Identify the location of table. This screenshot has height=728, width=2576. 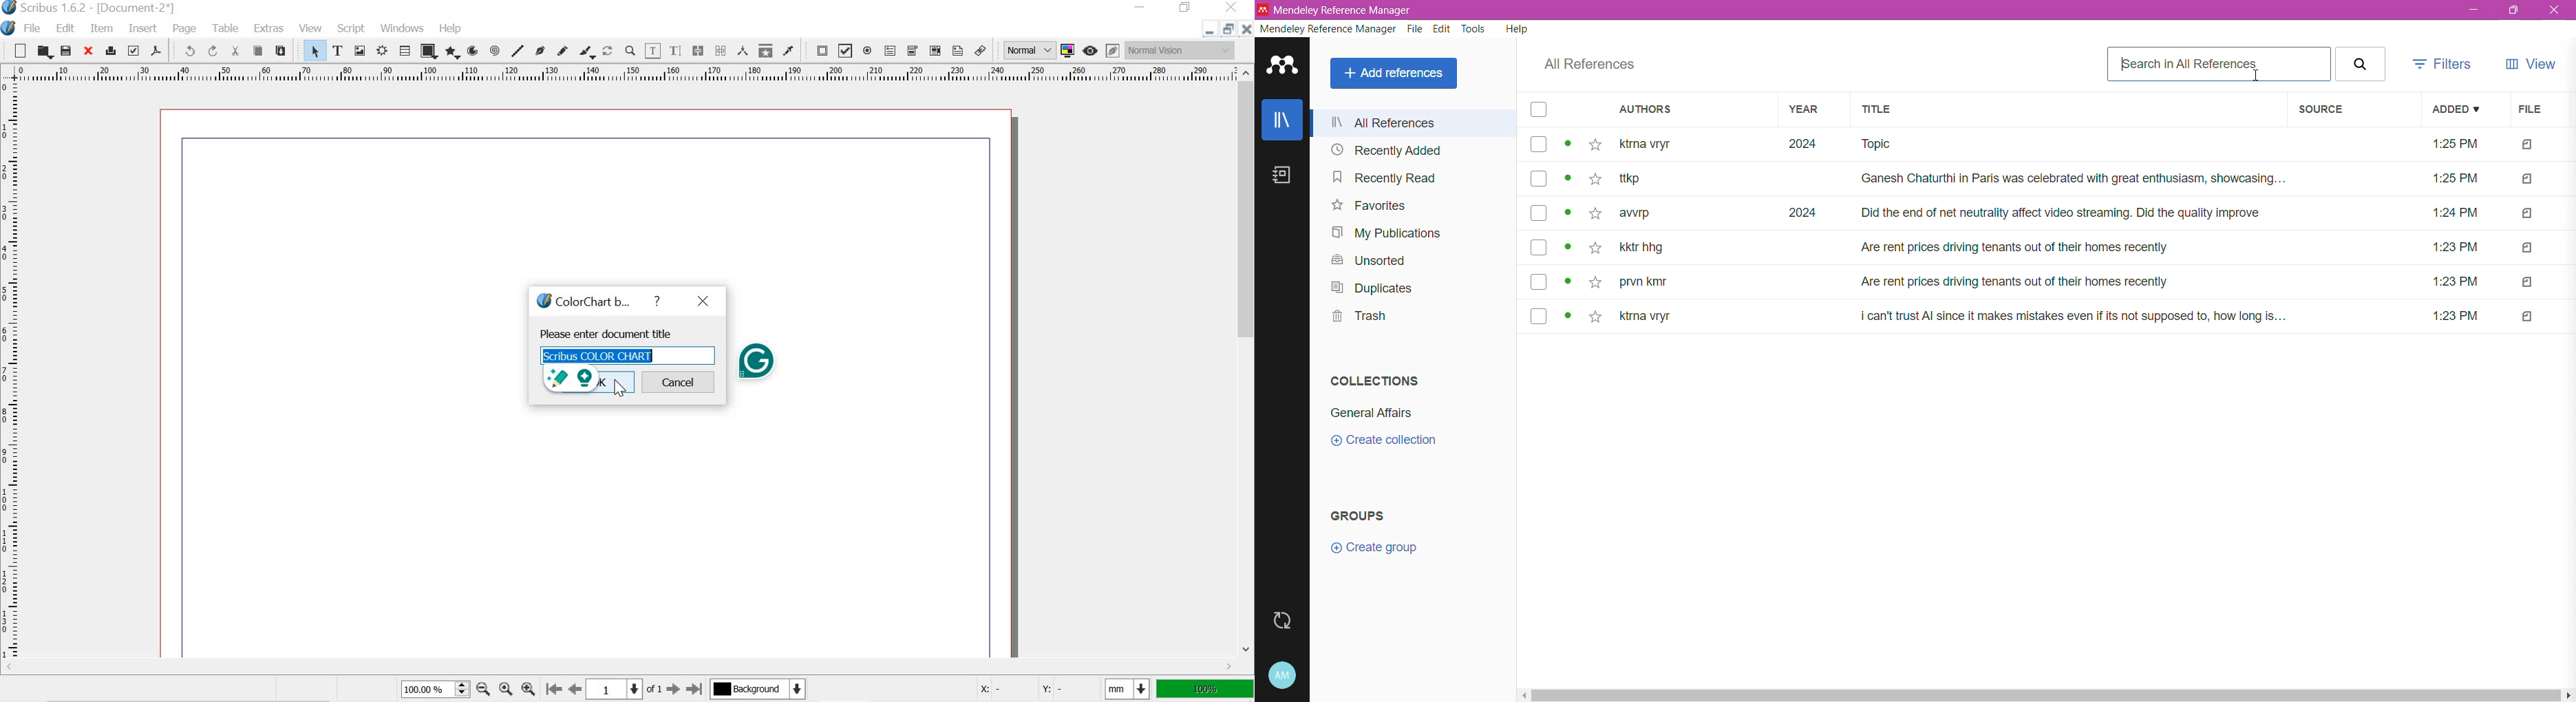
(405, 50).